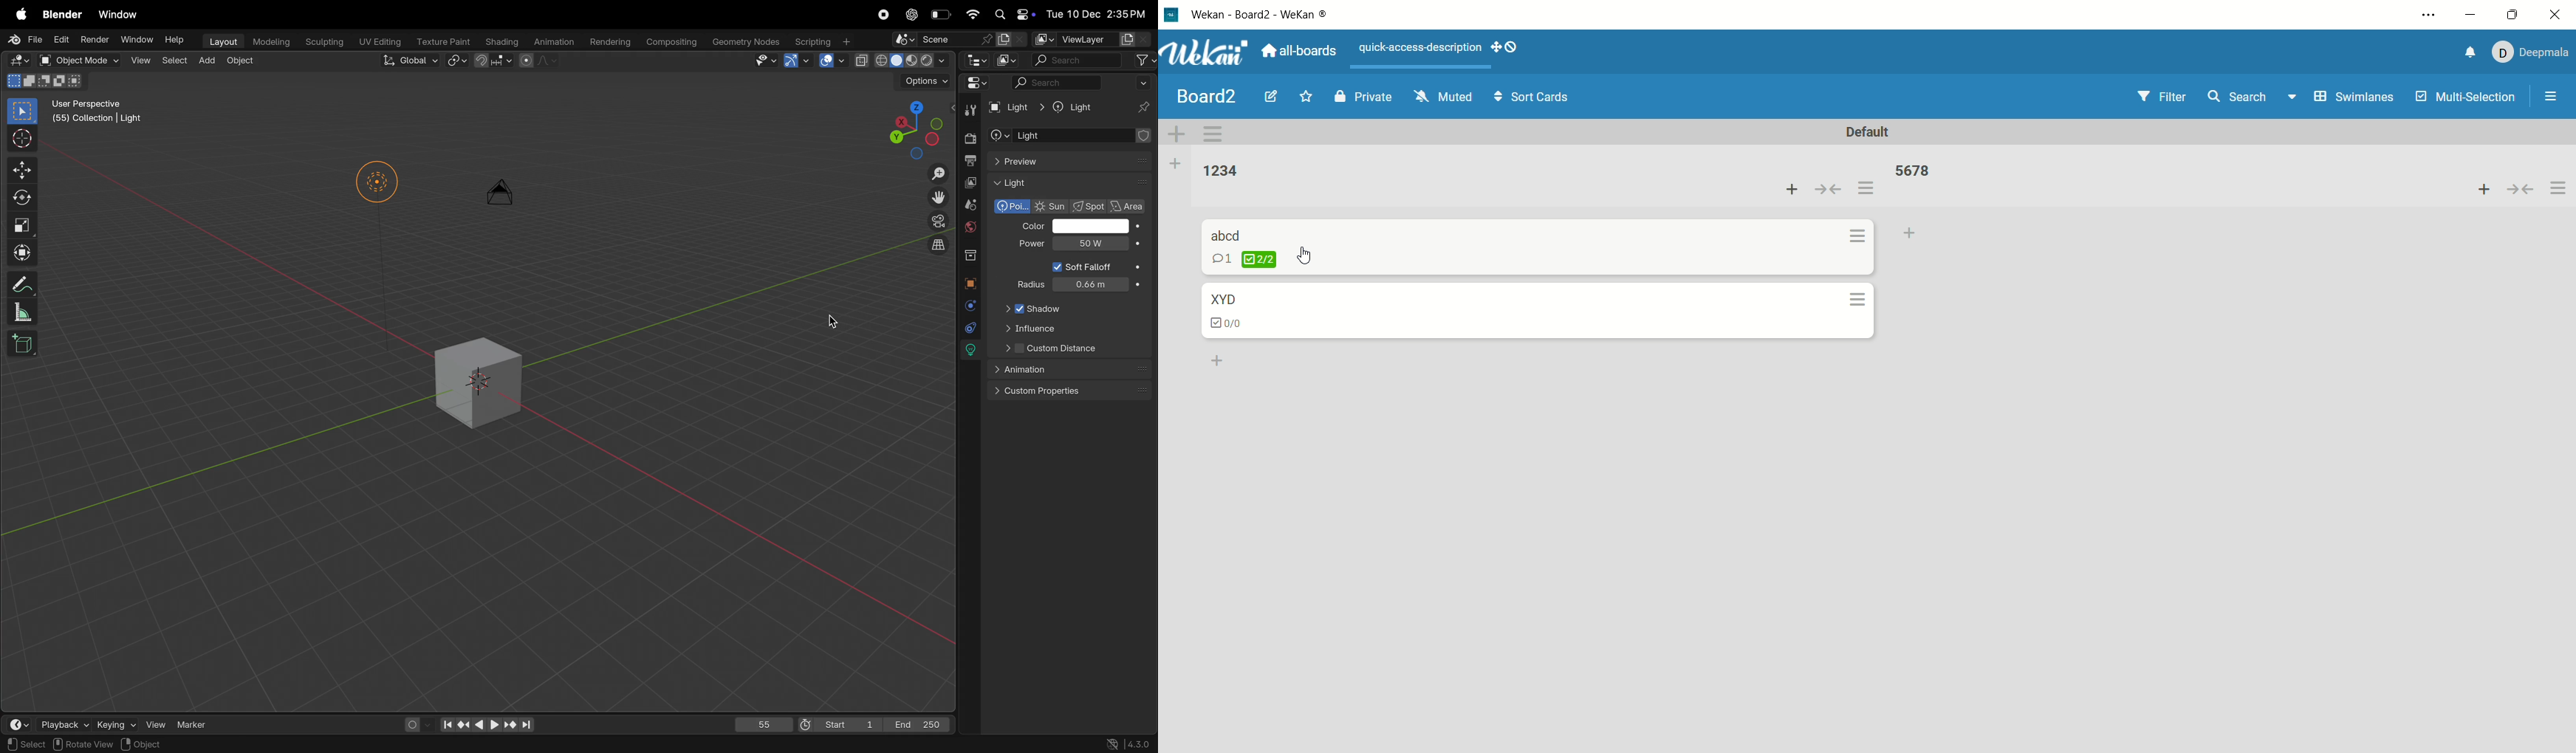 The image size is (2576, 756). What do you see at coordinates (970, 355) in the screenshot?
I see `lights` at bounding box center [970, 355].